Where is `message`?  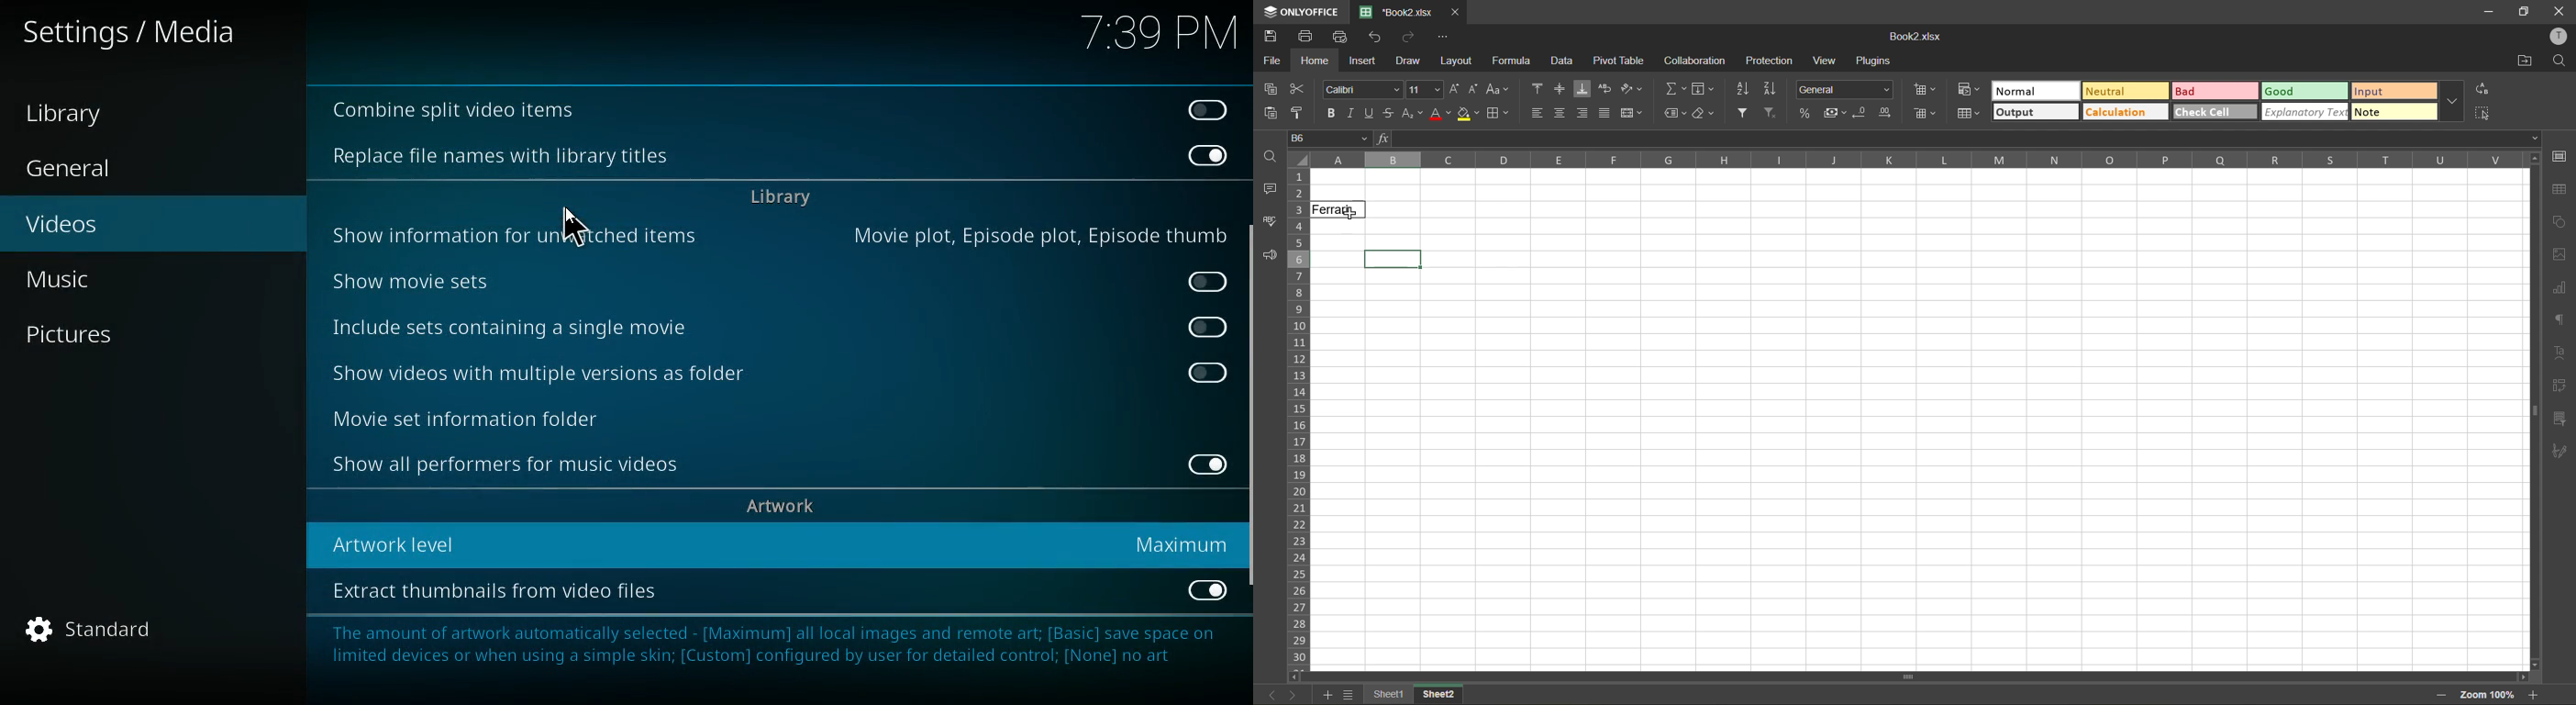 message is located at coordinates (771, 657).